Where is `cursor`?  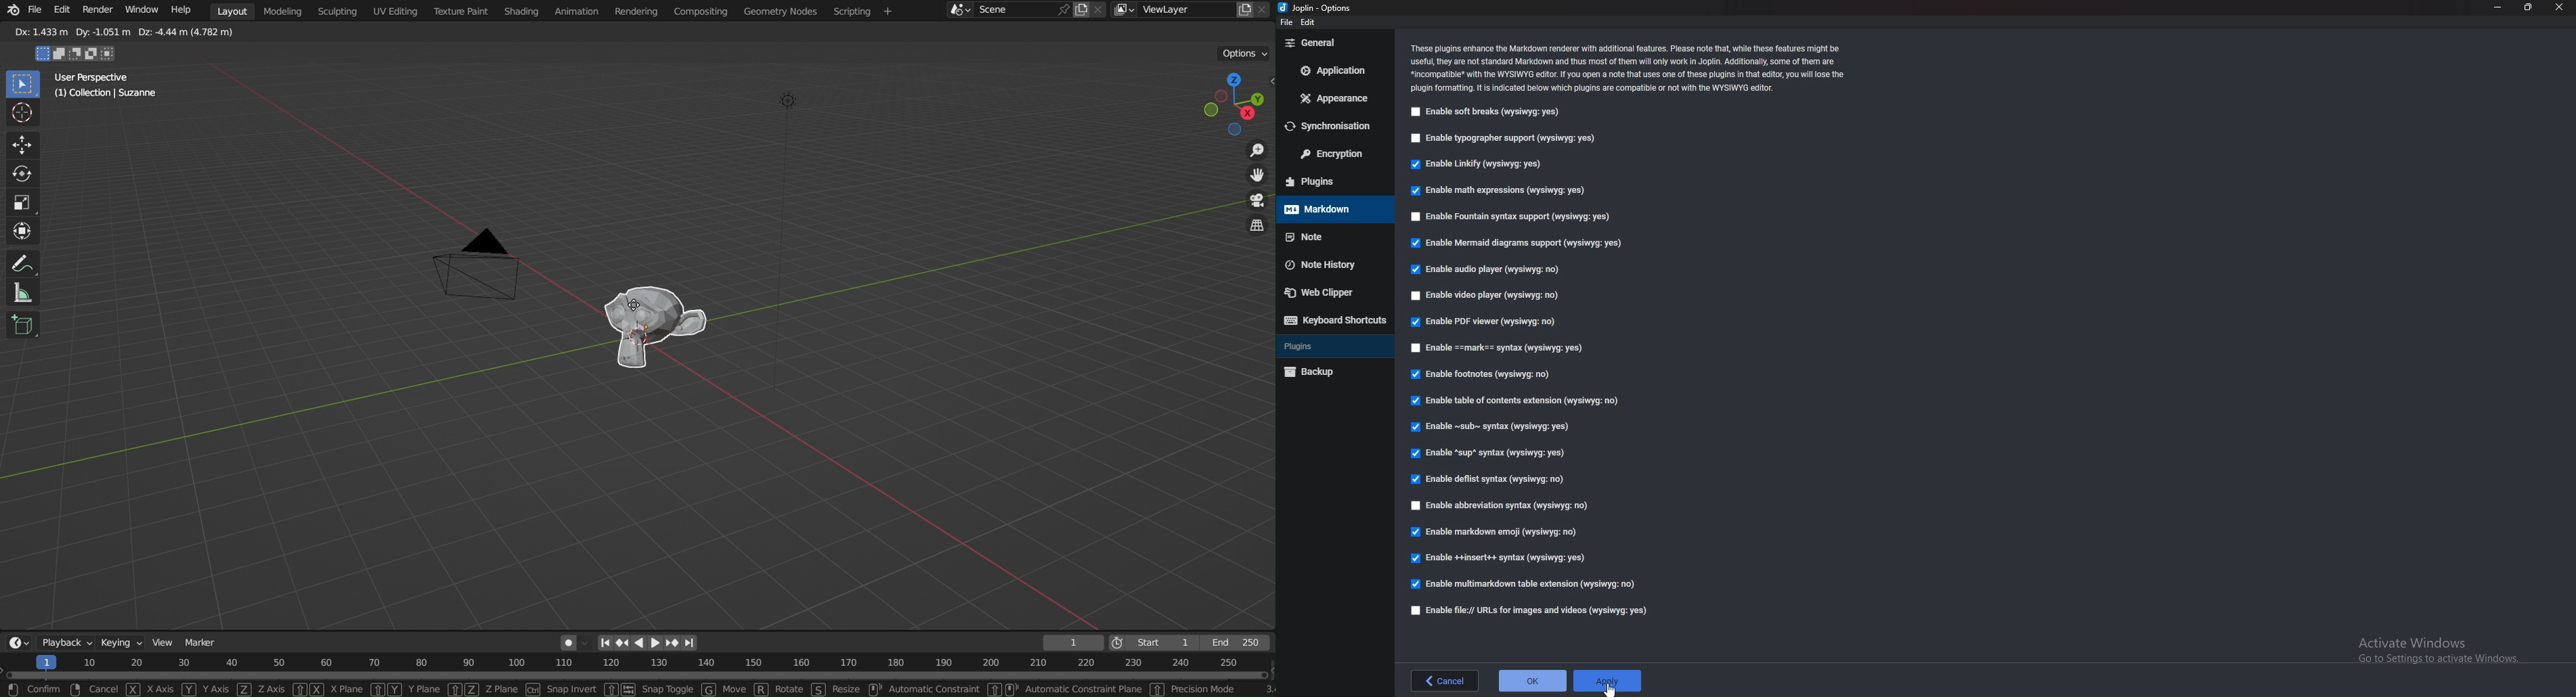
cursor is located at coordinates (1612, 691).